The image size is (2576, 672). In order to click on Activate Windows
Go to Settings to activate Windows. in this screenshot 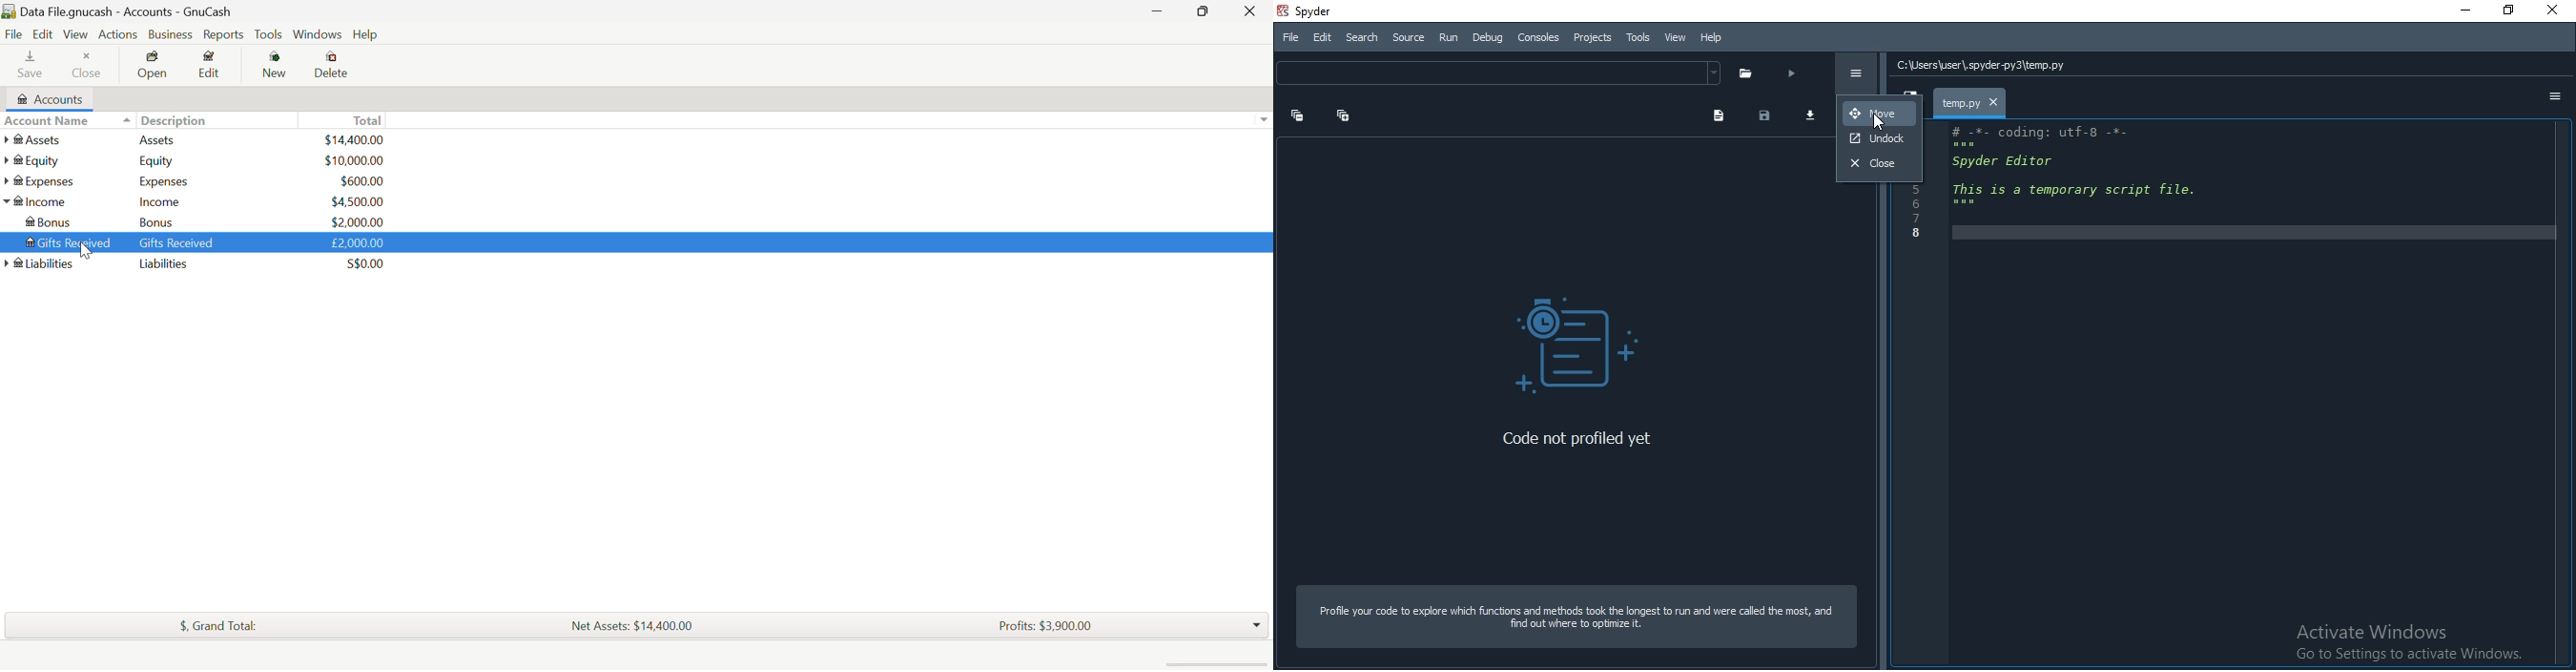, I will do `click(2401, 642)`.